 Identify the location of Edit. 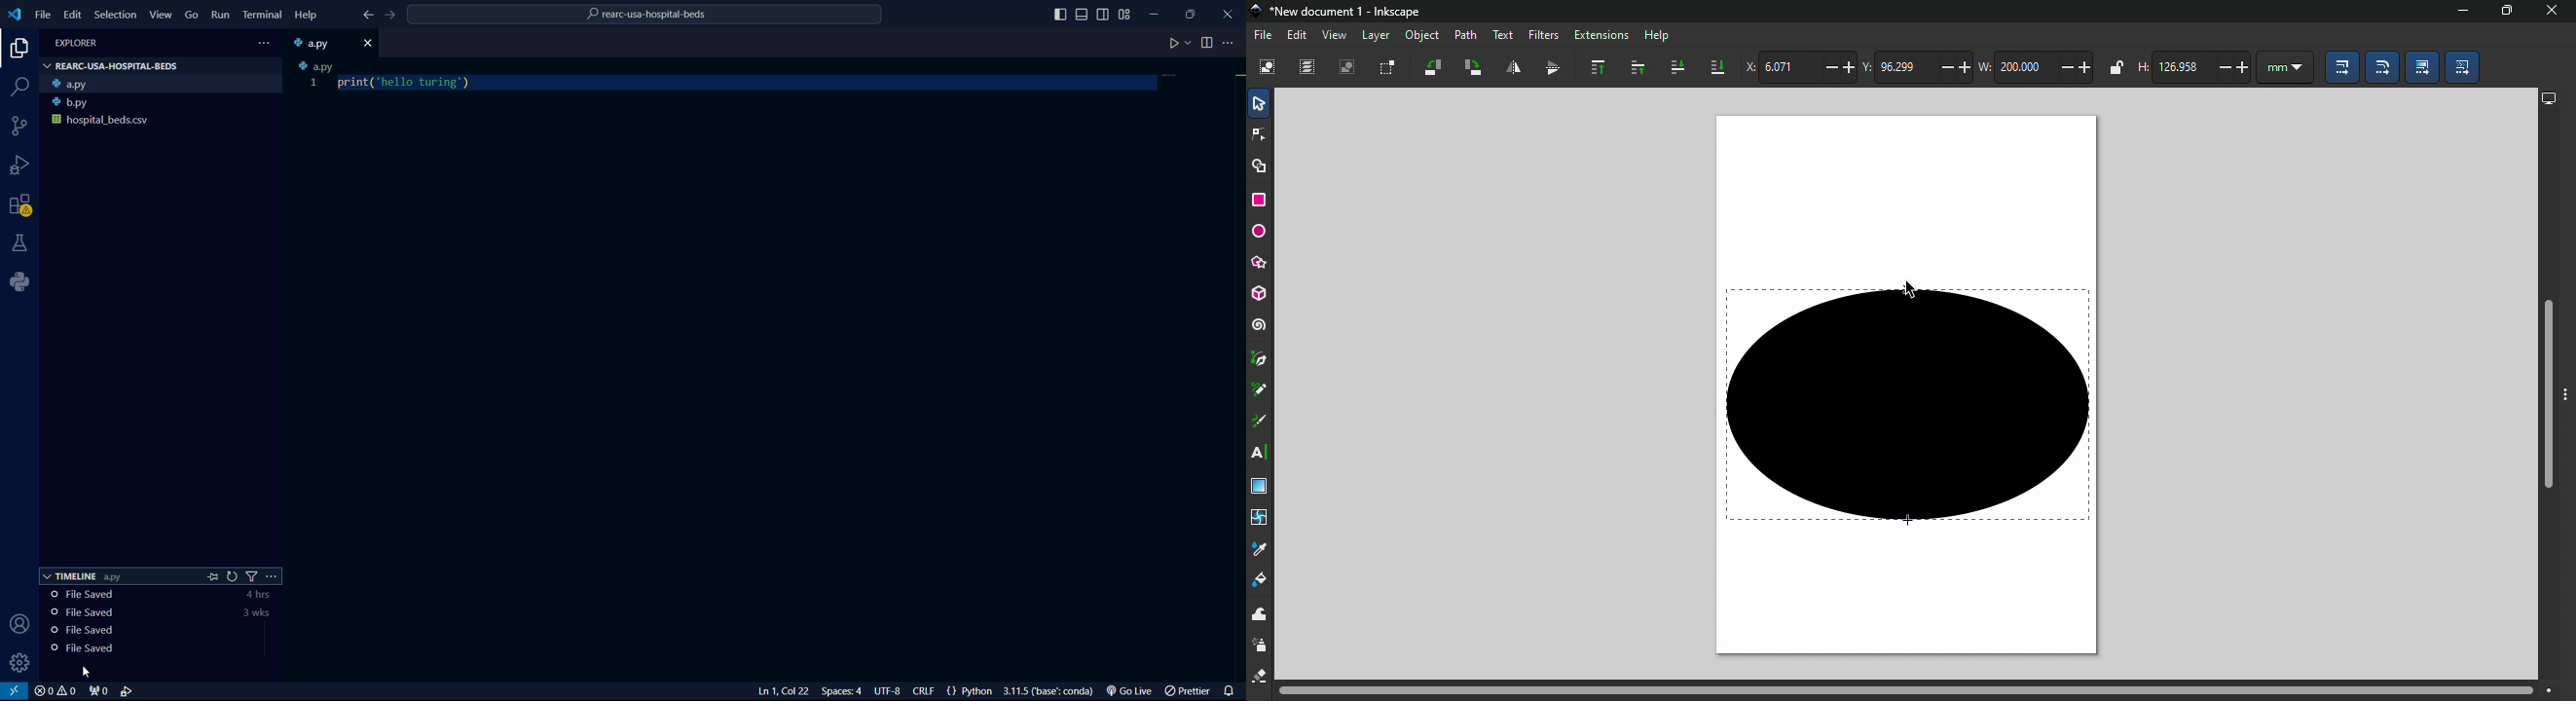
(1298, 34).